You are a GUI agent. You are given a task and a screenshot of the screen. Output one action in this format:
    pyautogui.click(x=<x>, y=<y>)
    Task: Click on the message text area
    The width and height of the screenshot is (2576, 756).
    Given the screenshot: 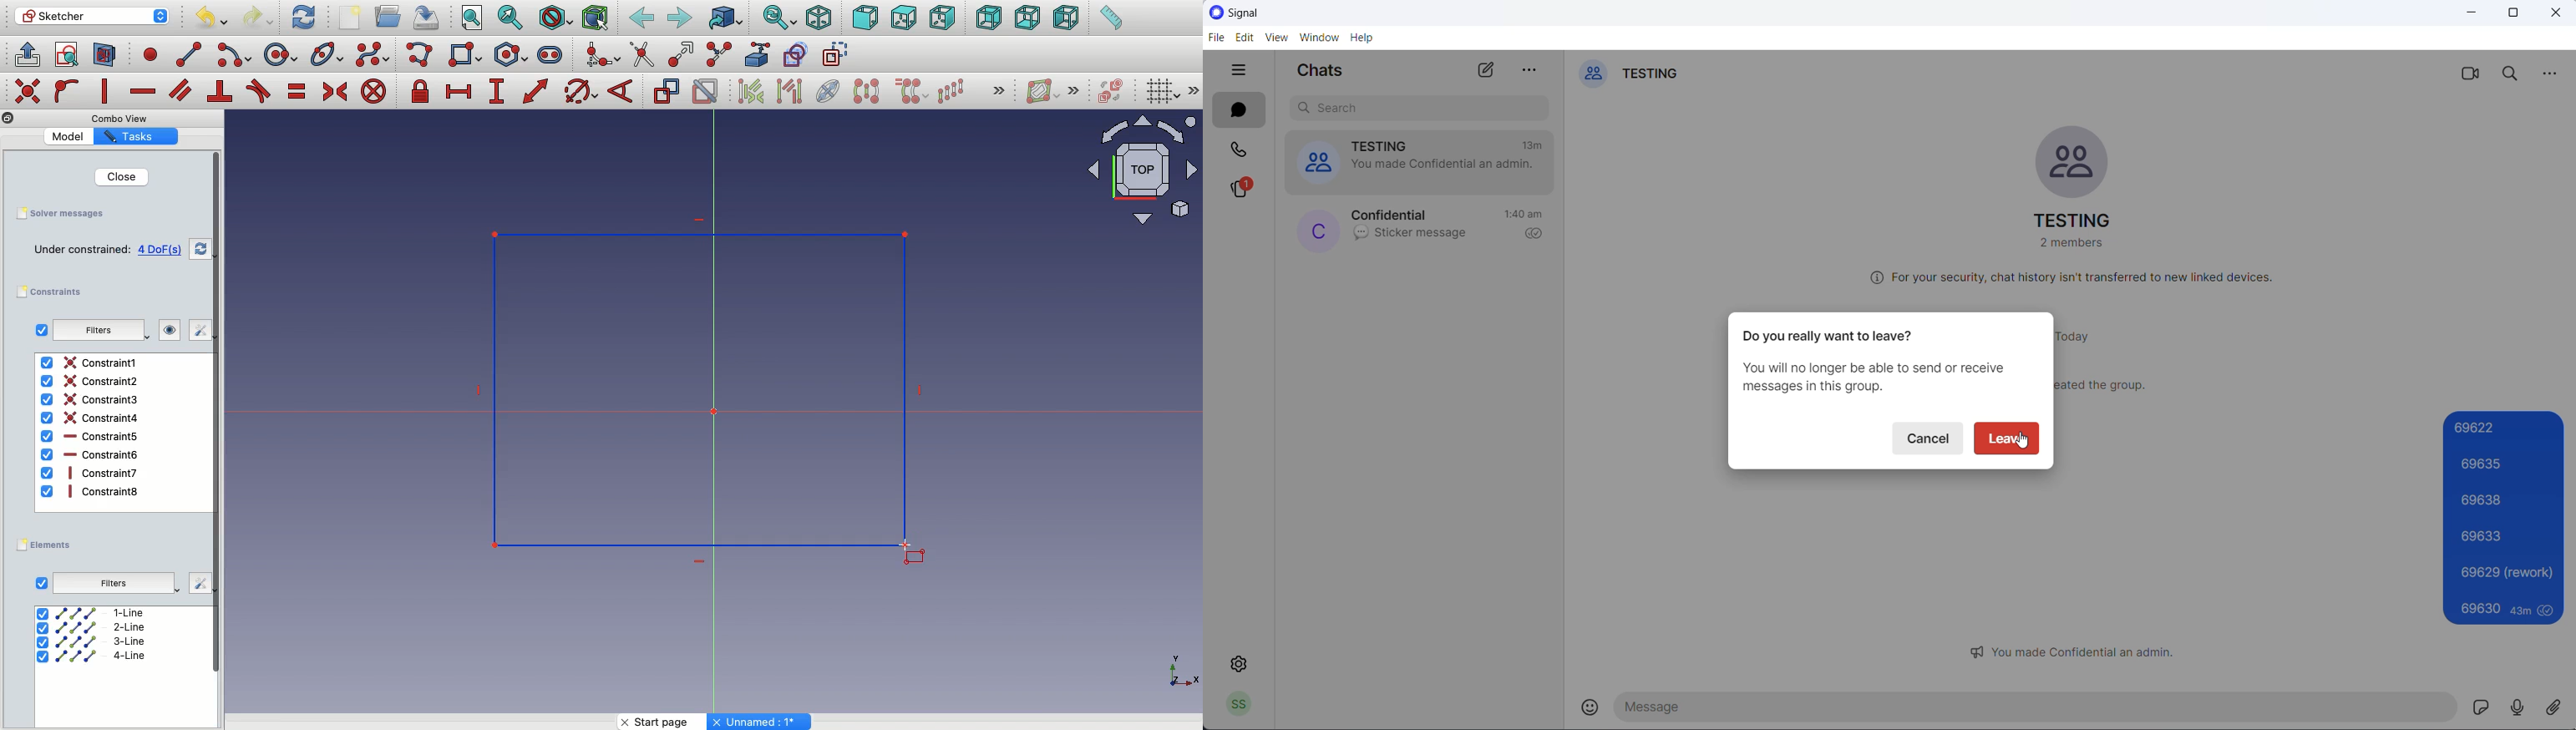 What is the action you would take?
    pyautogui.click(x=2038, y=708)
    